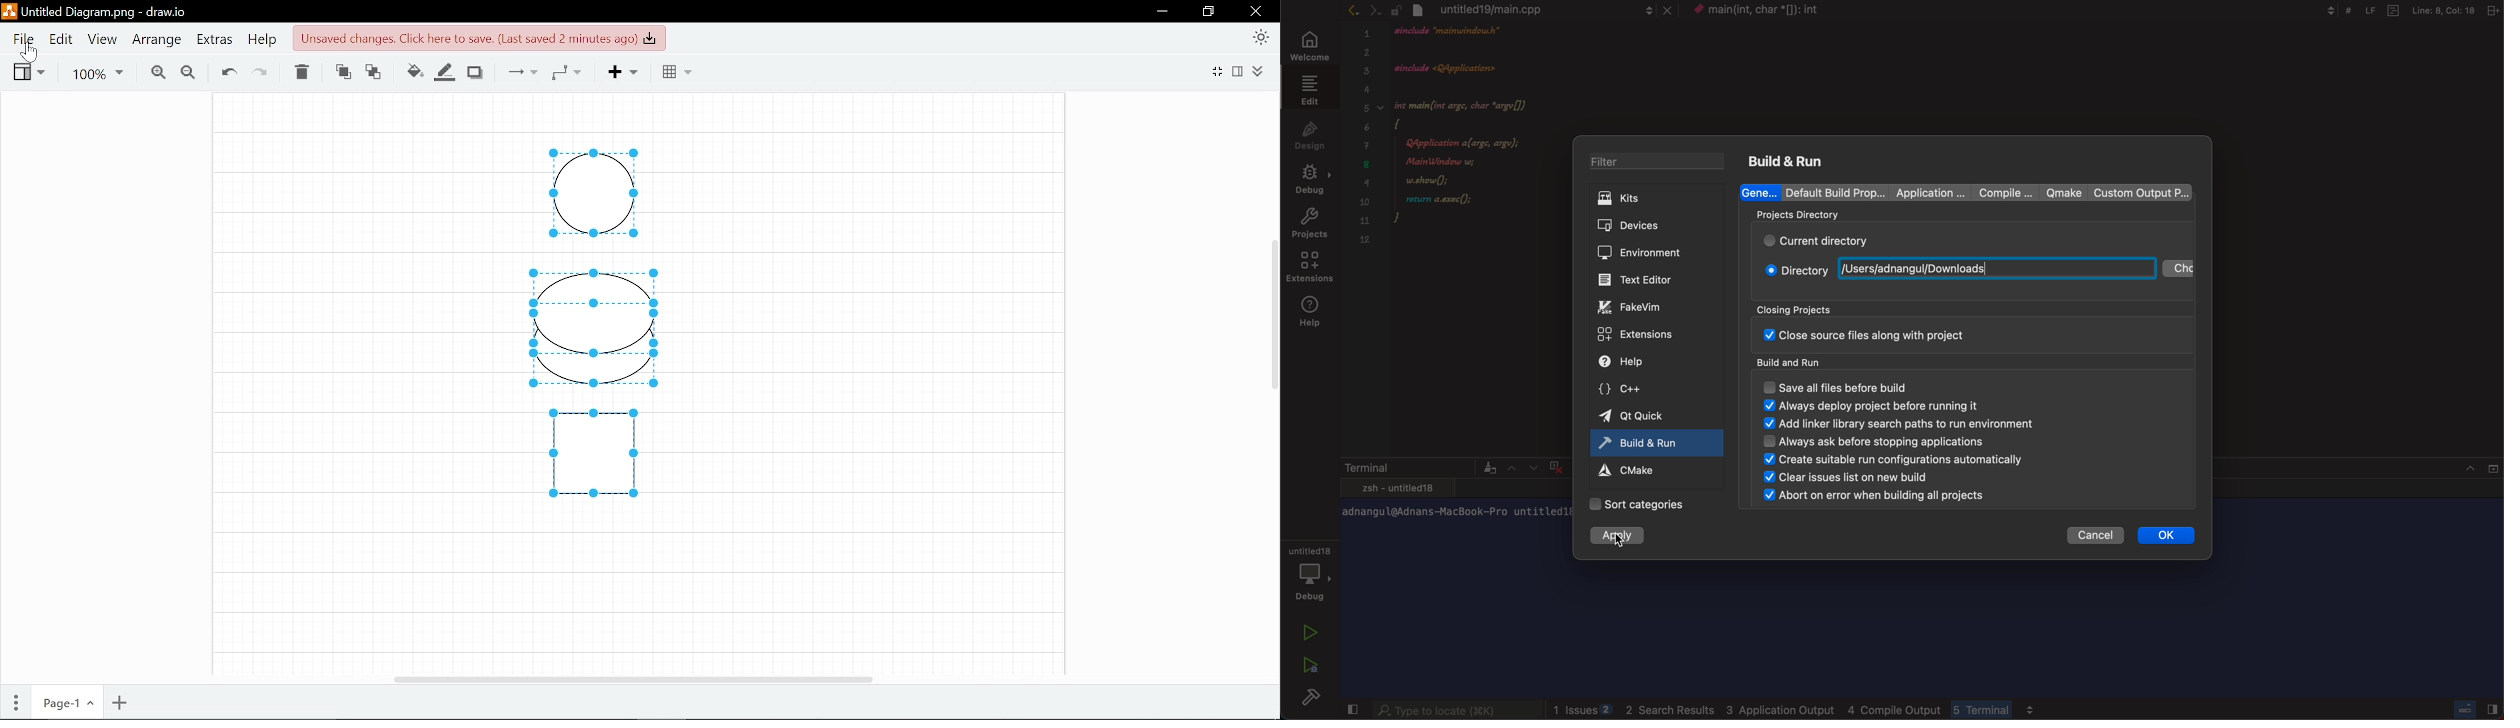 Image resolution: width=2520 pixels, height=728 pixels. I want to click on close slidebar, so click(1348, 709).